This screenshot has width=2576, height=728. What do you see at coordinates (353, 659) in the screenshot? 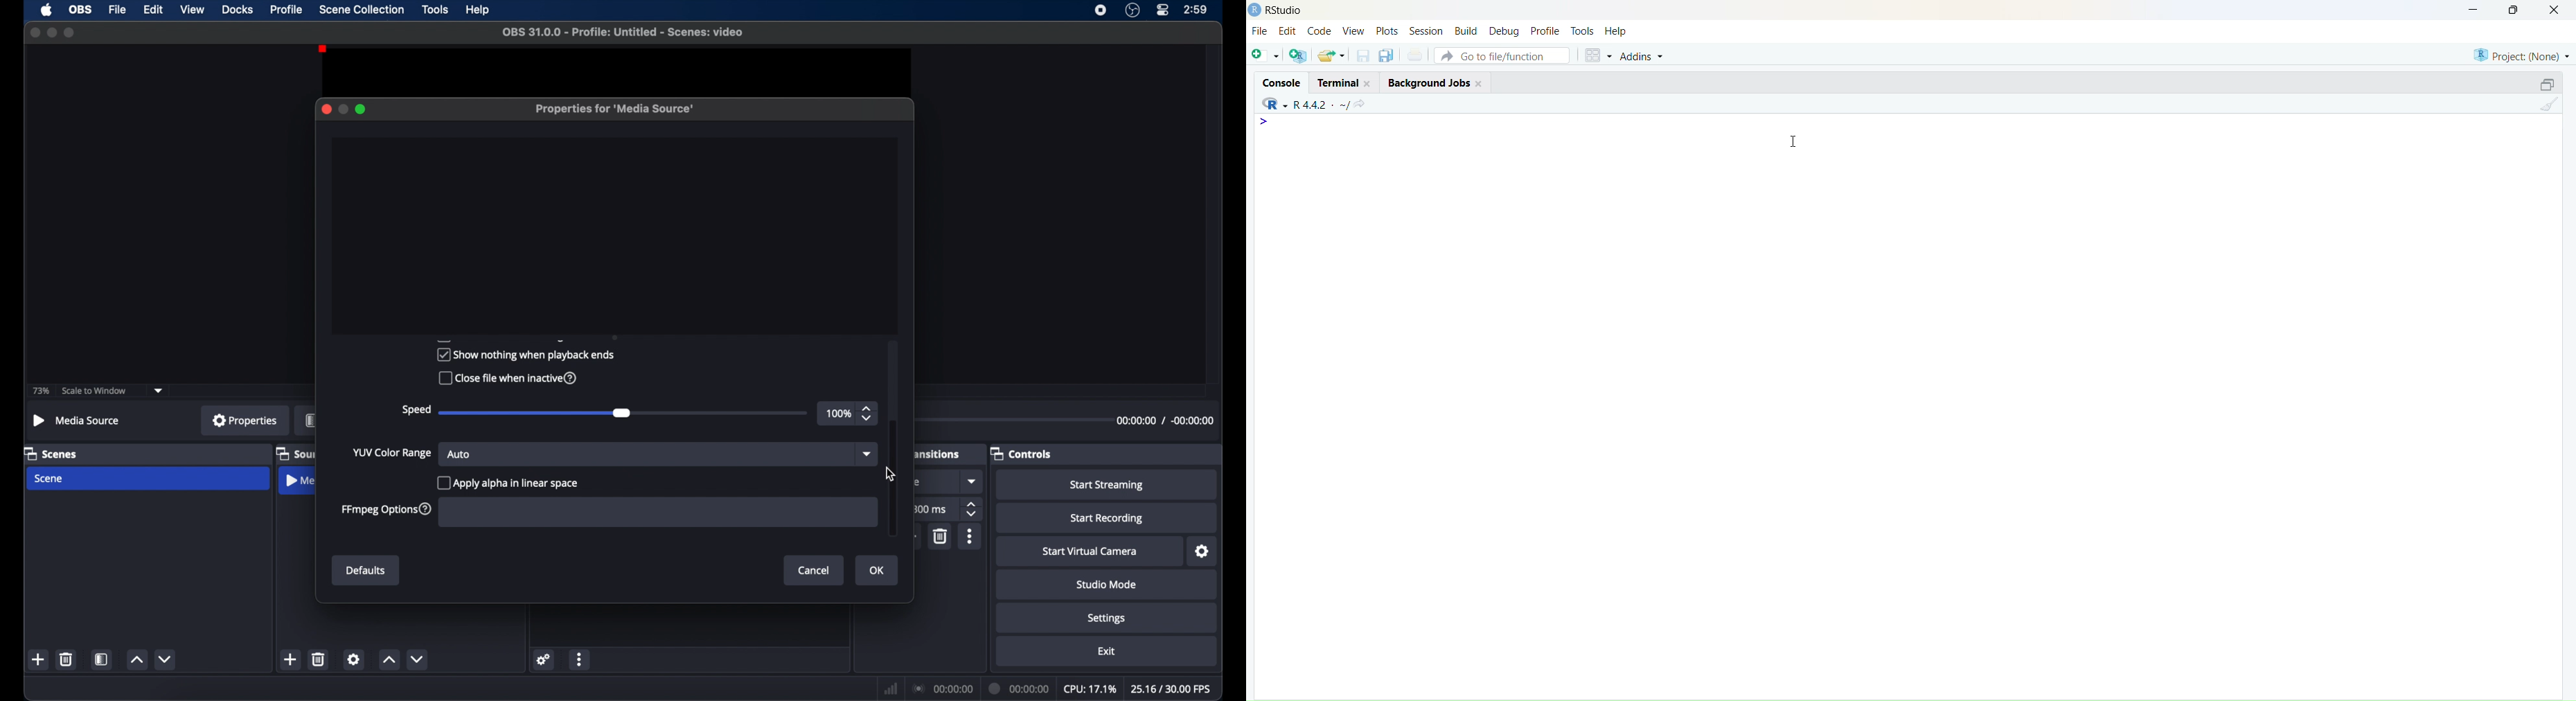
I see `settings` at bounding box center [353, 659].